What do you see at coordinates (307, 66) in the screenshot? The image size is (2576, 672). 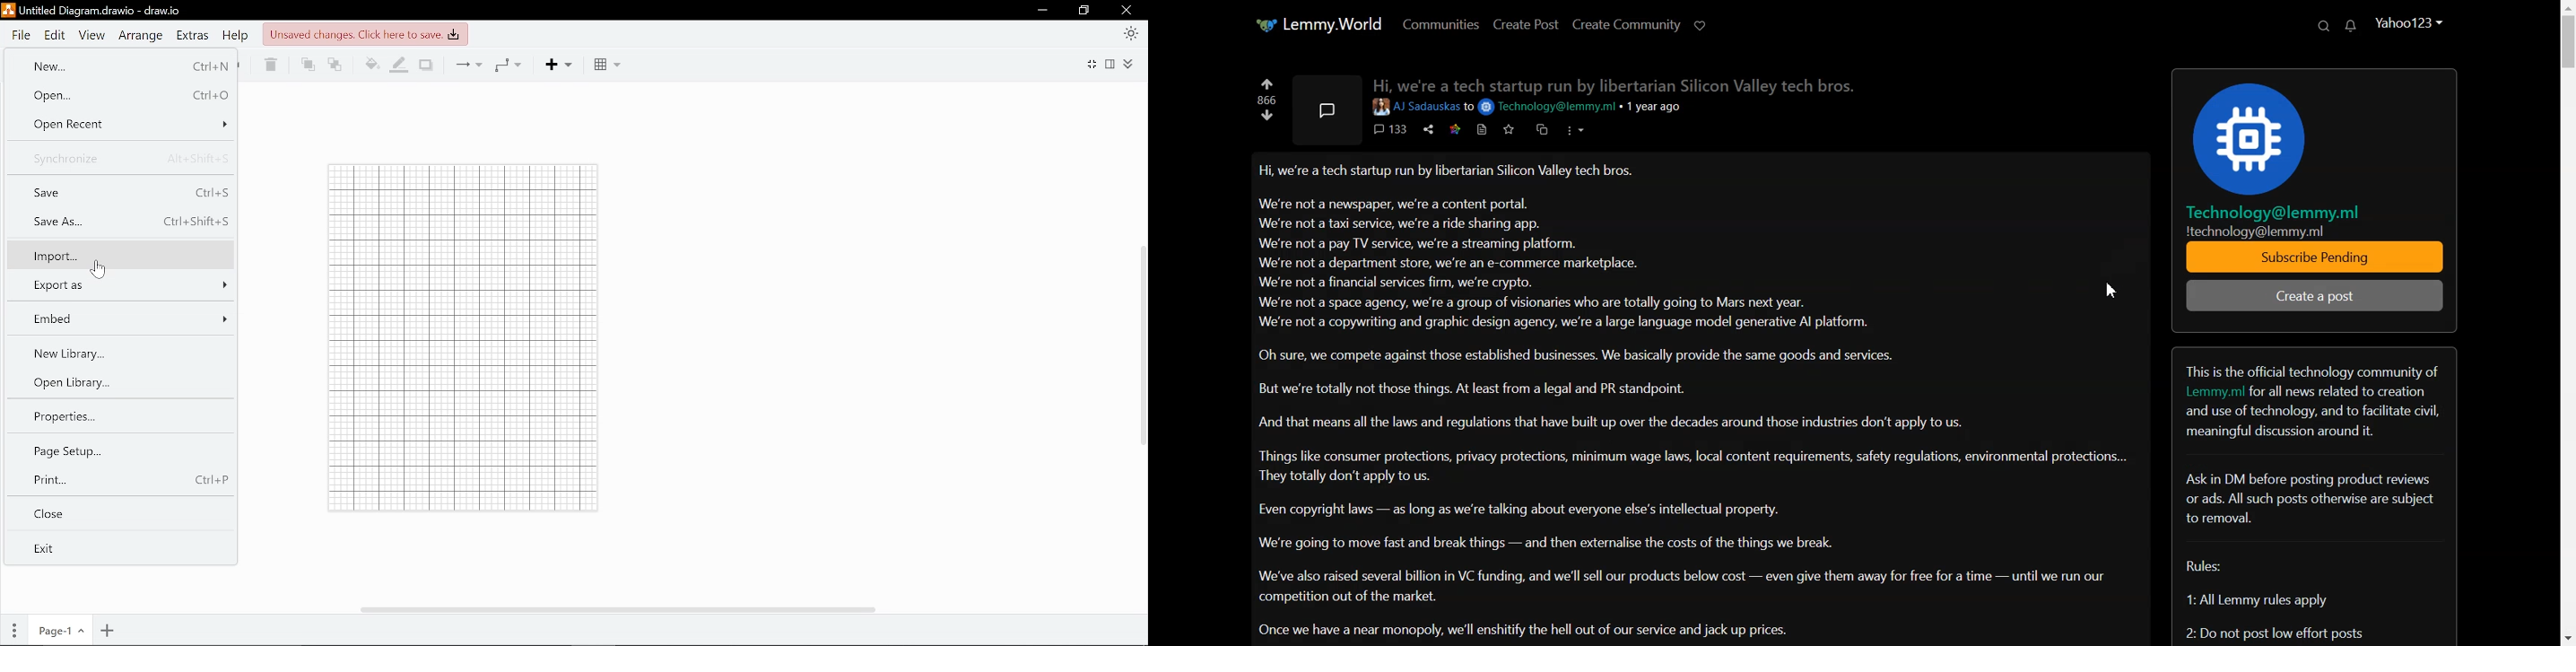 I see `To front` at bounding box center [307, 66].